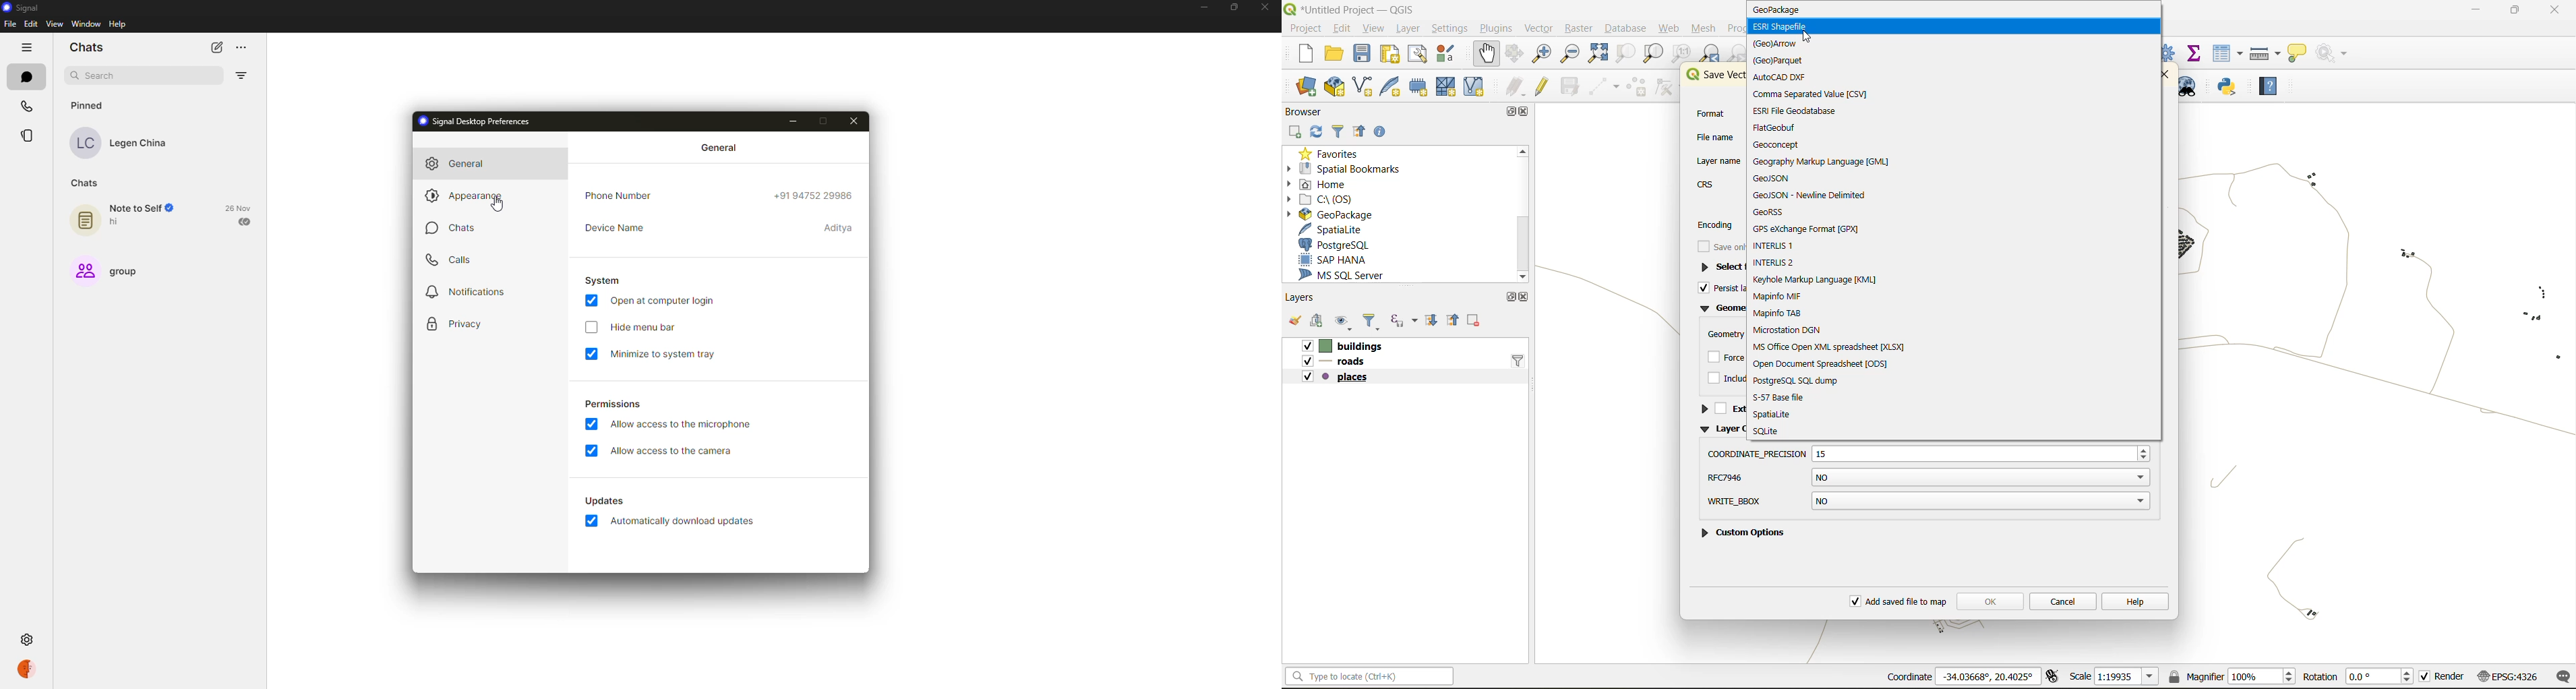 The image size is (2576, 700). Describe the element at coordinates (475, 122) in the screenshot. I see `signal desktop preferences` at that location.